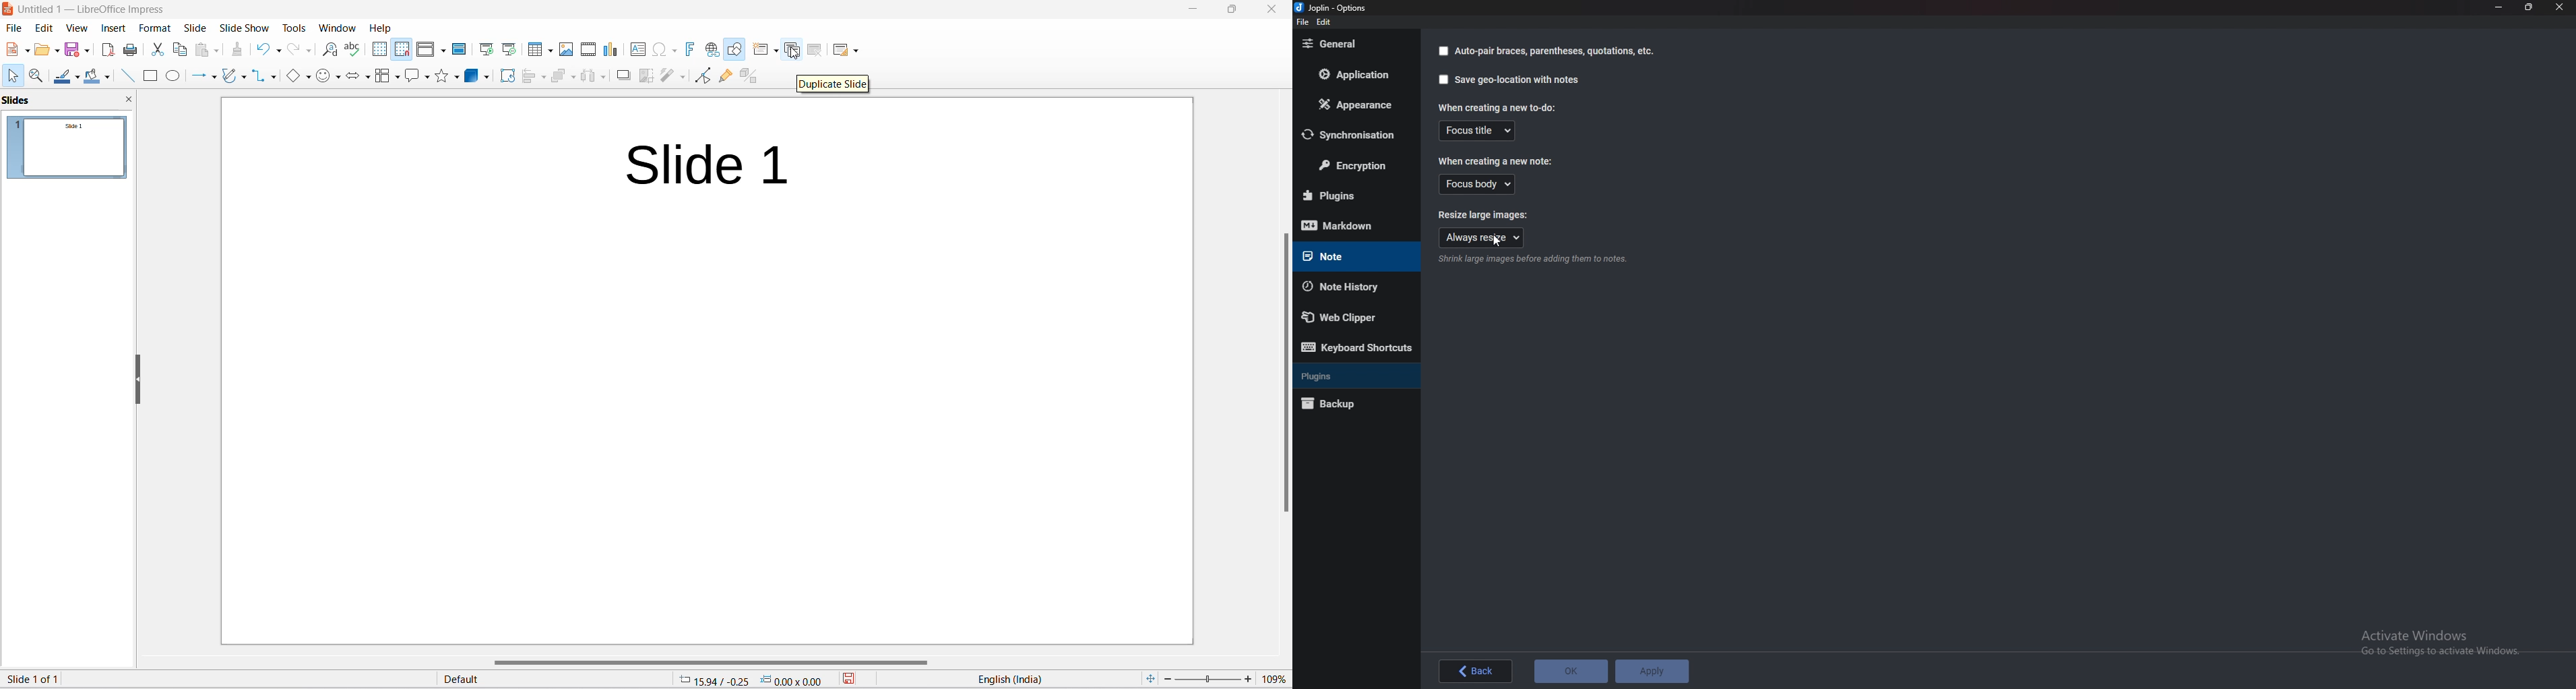  What do you see at coordinates (615, 51) in the screenshot?
I see `insert chart` at bounding box center [615, 51].